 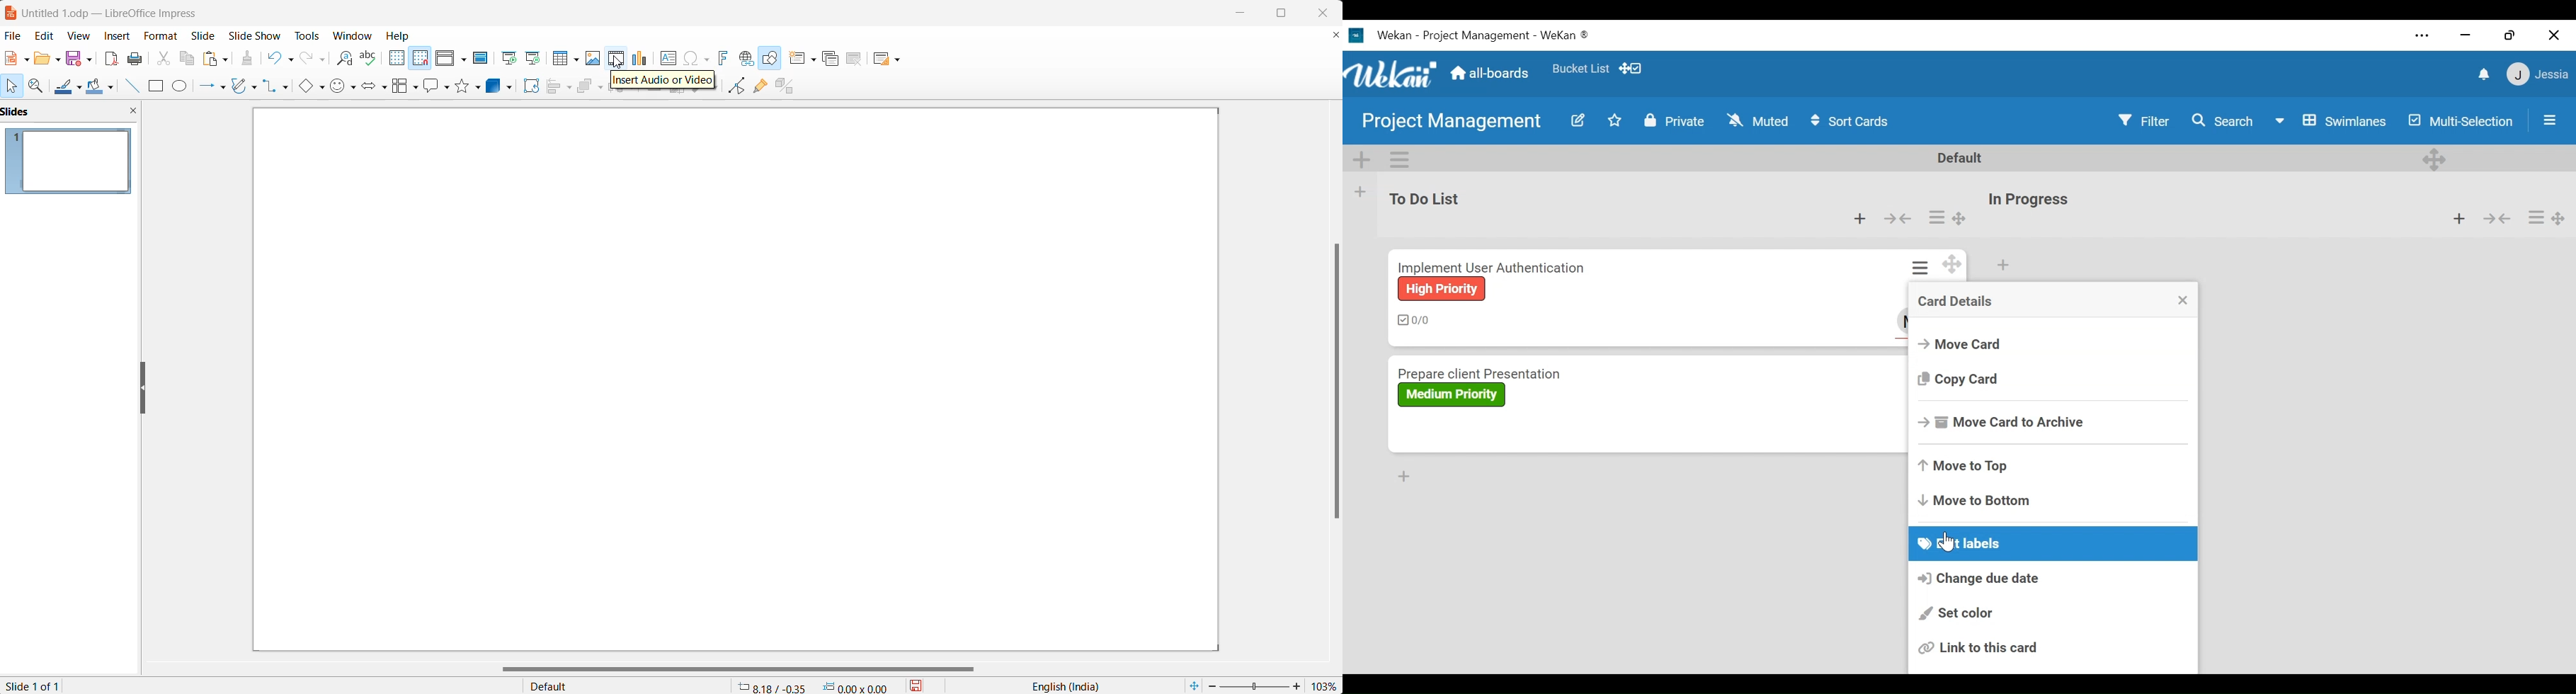 I want to click on start from current slide, so click(x=536, y=59).